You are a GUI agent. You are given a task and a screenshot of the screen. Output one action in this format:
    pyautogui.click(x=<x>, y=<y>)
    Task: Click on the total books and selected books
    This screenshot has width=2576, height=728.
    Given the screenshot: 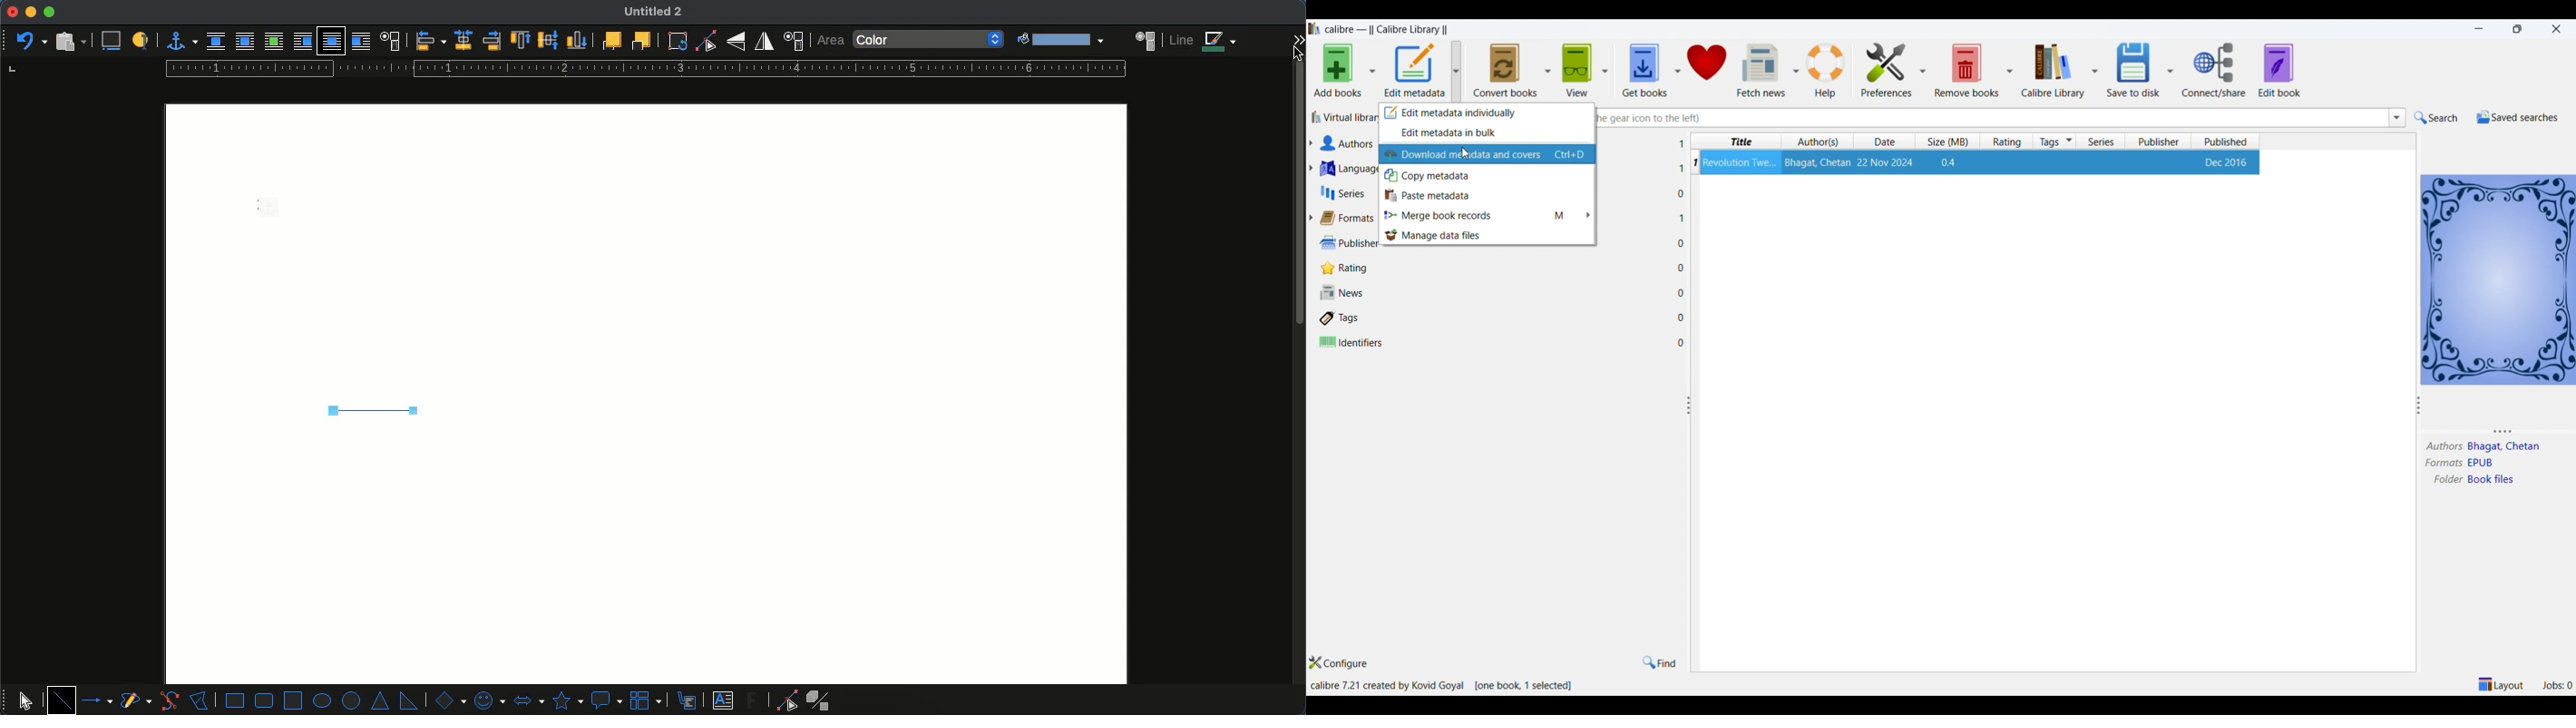 What is the action you would take?
    pyautogui.click(x=1530, y=687)
    